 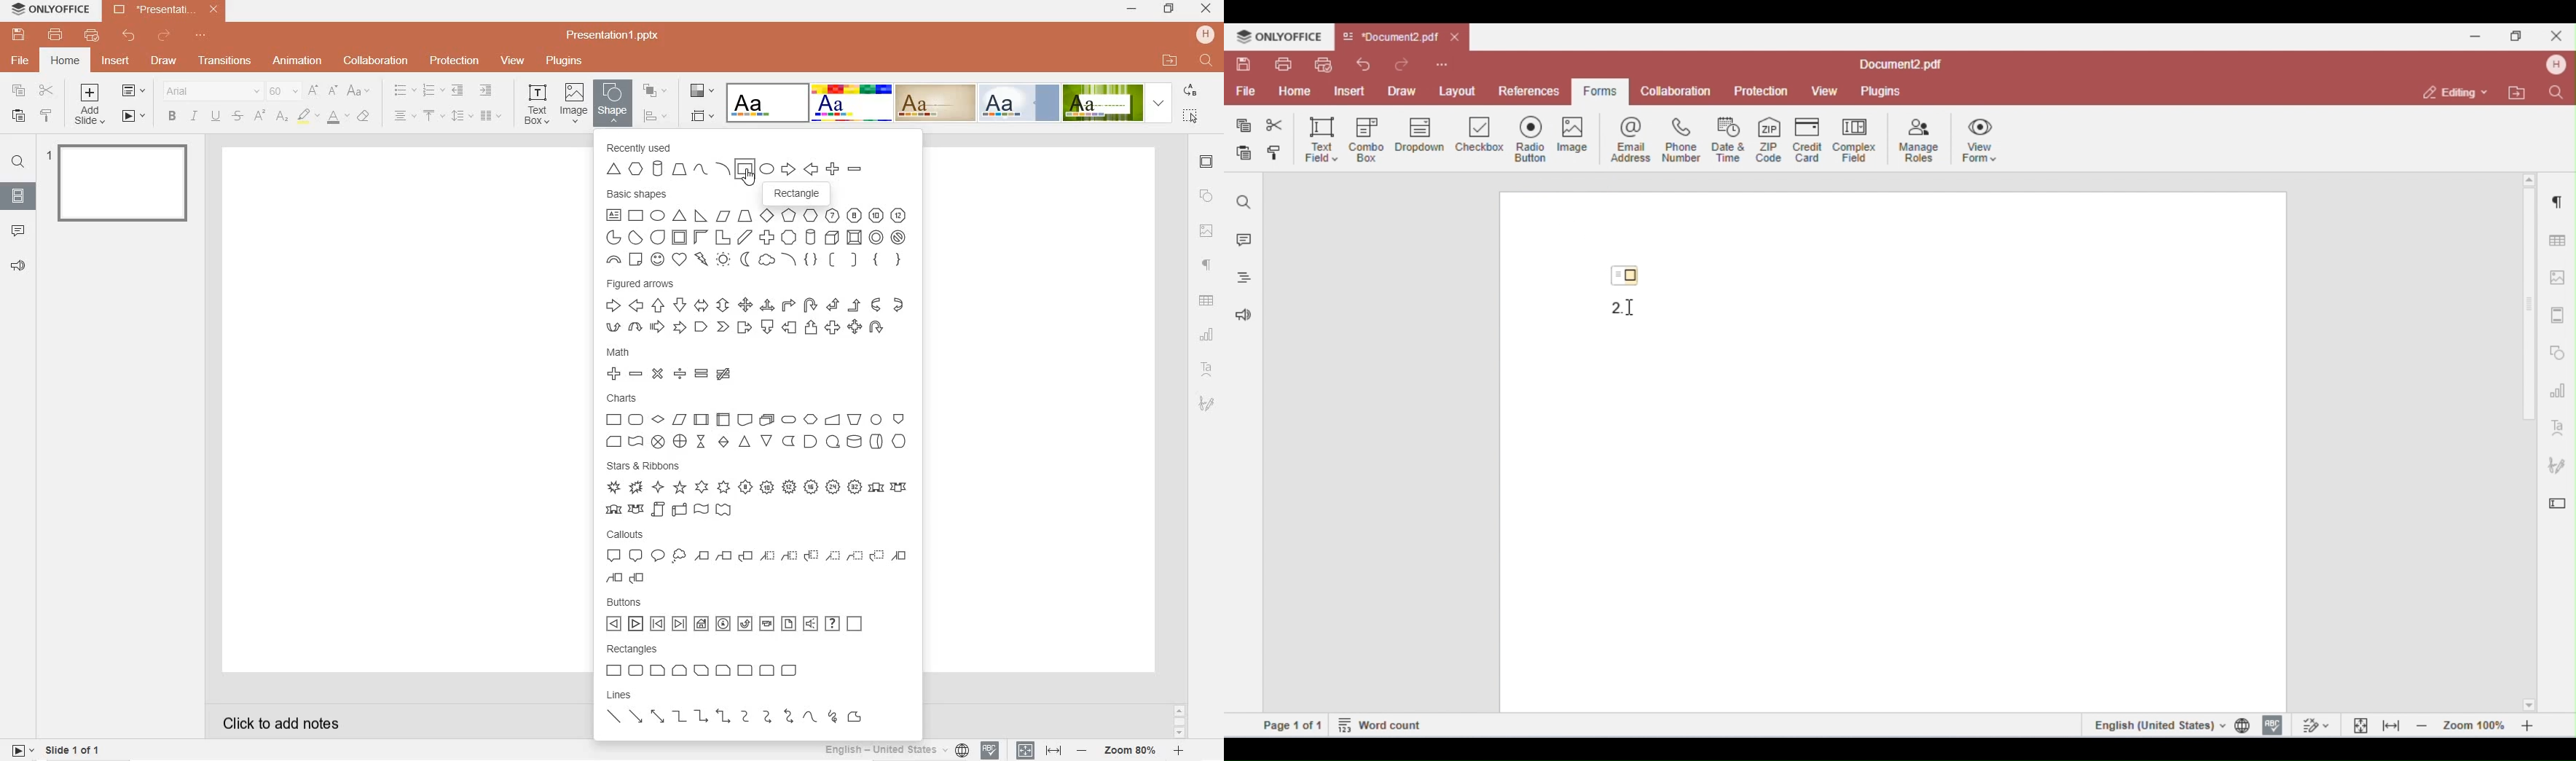 What do you see at coordinates (259, 117) in the screenshot?
I see `superscript` at bounding box center [259, 117].